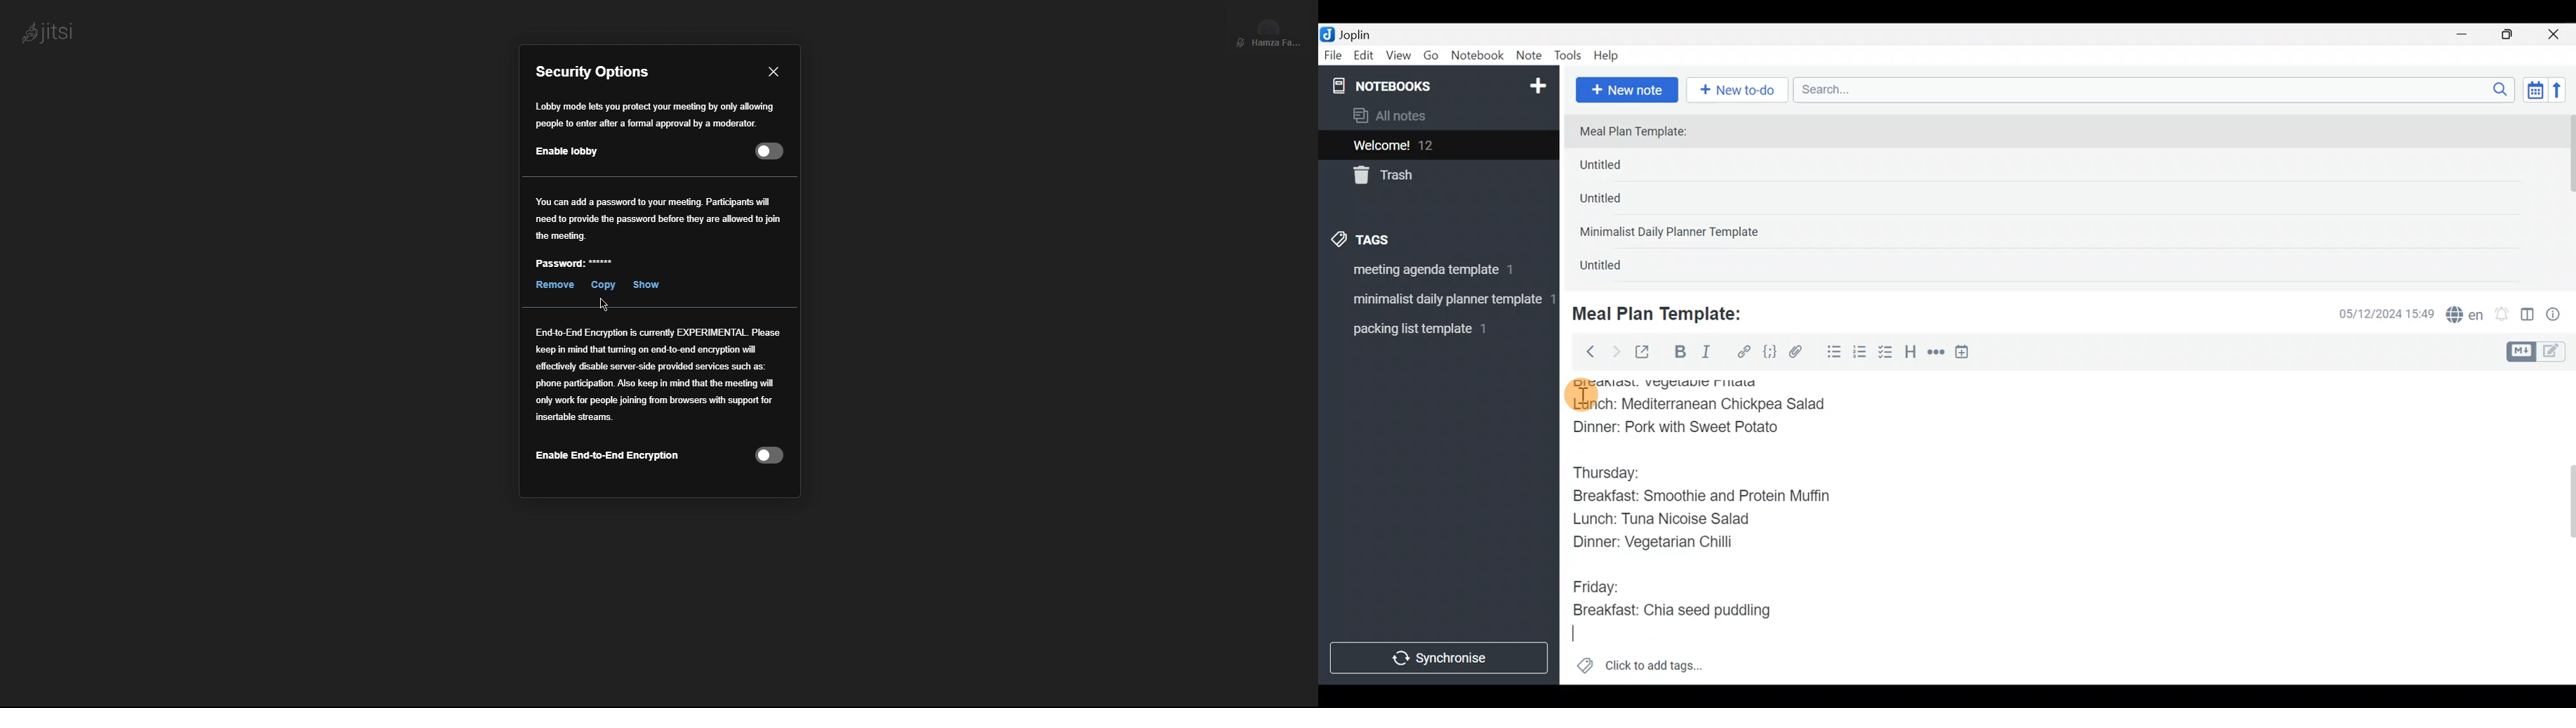 The image size is (2576, 728). I want to click on Click to add tags, so click(1639, 670).